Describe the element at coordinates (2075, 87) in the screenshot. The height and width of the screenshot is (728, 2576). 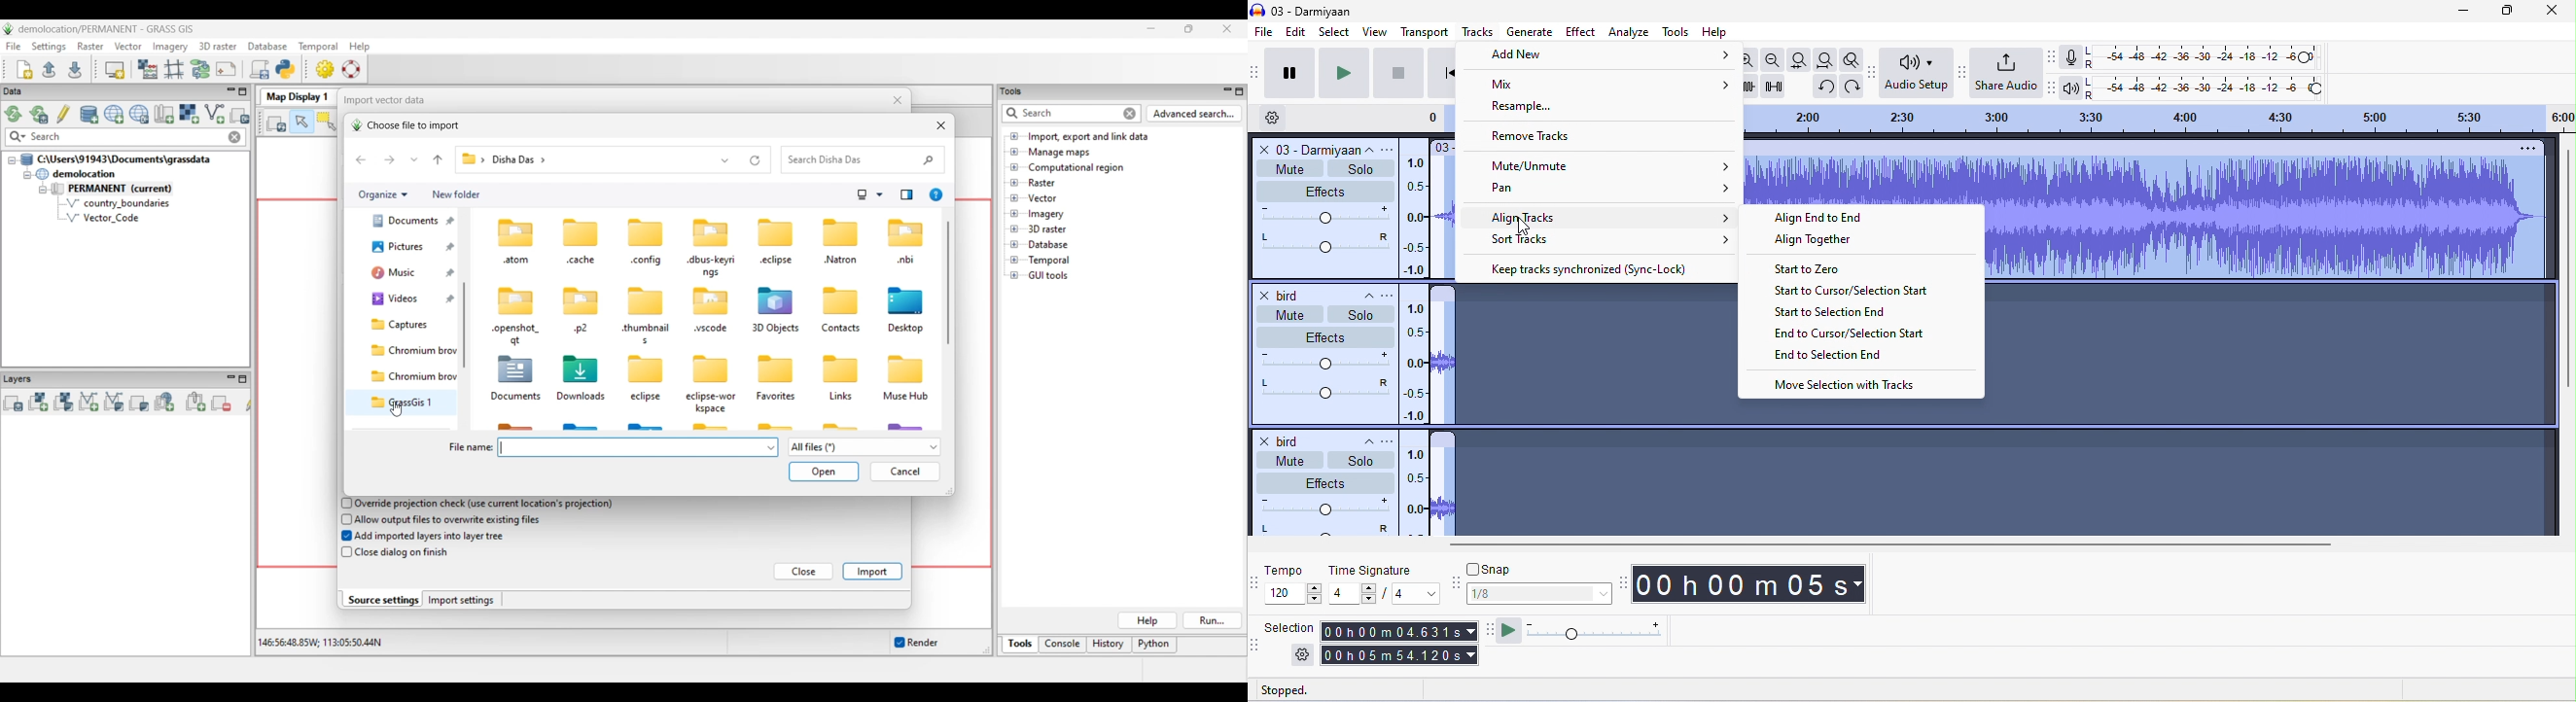
I see `playback meter` at that location.